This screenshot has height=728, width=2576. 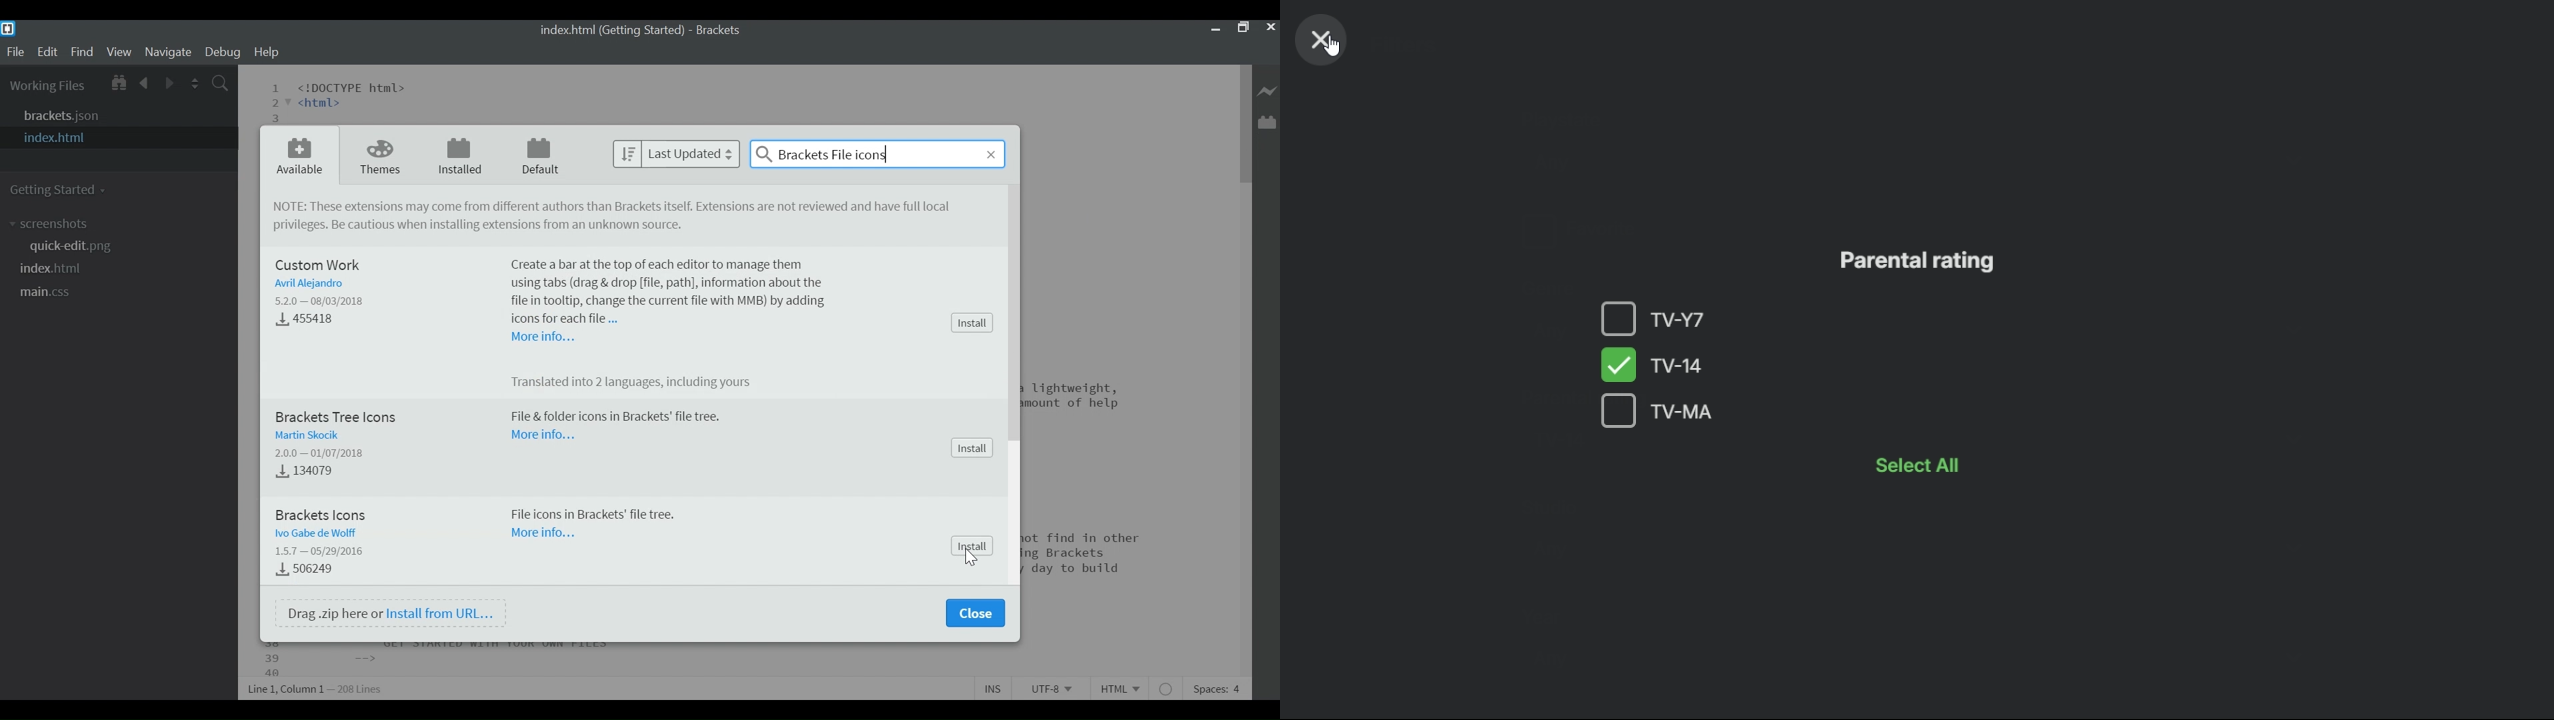 What do you see at coordinates (119, 53) in the screenshot?
I see `View` at bounding box center [119, 53].